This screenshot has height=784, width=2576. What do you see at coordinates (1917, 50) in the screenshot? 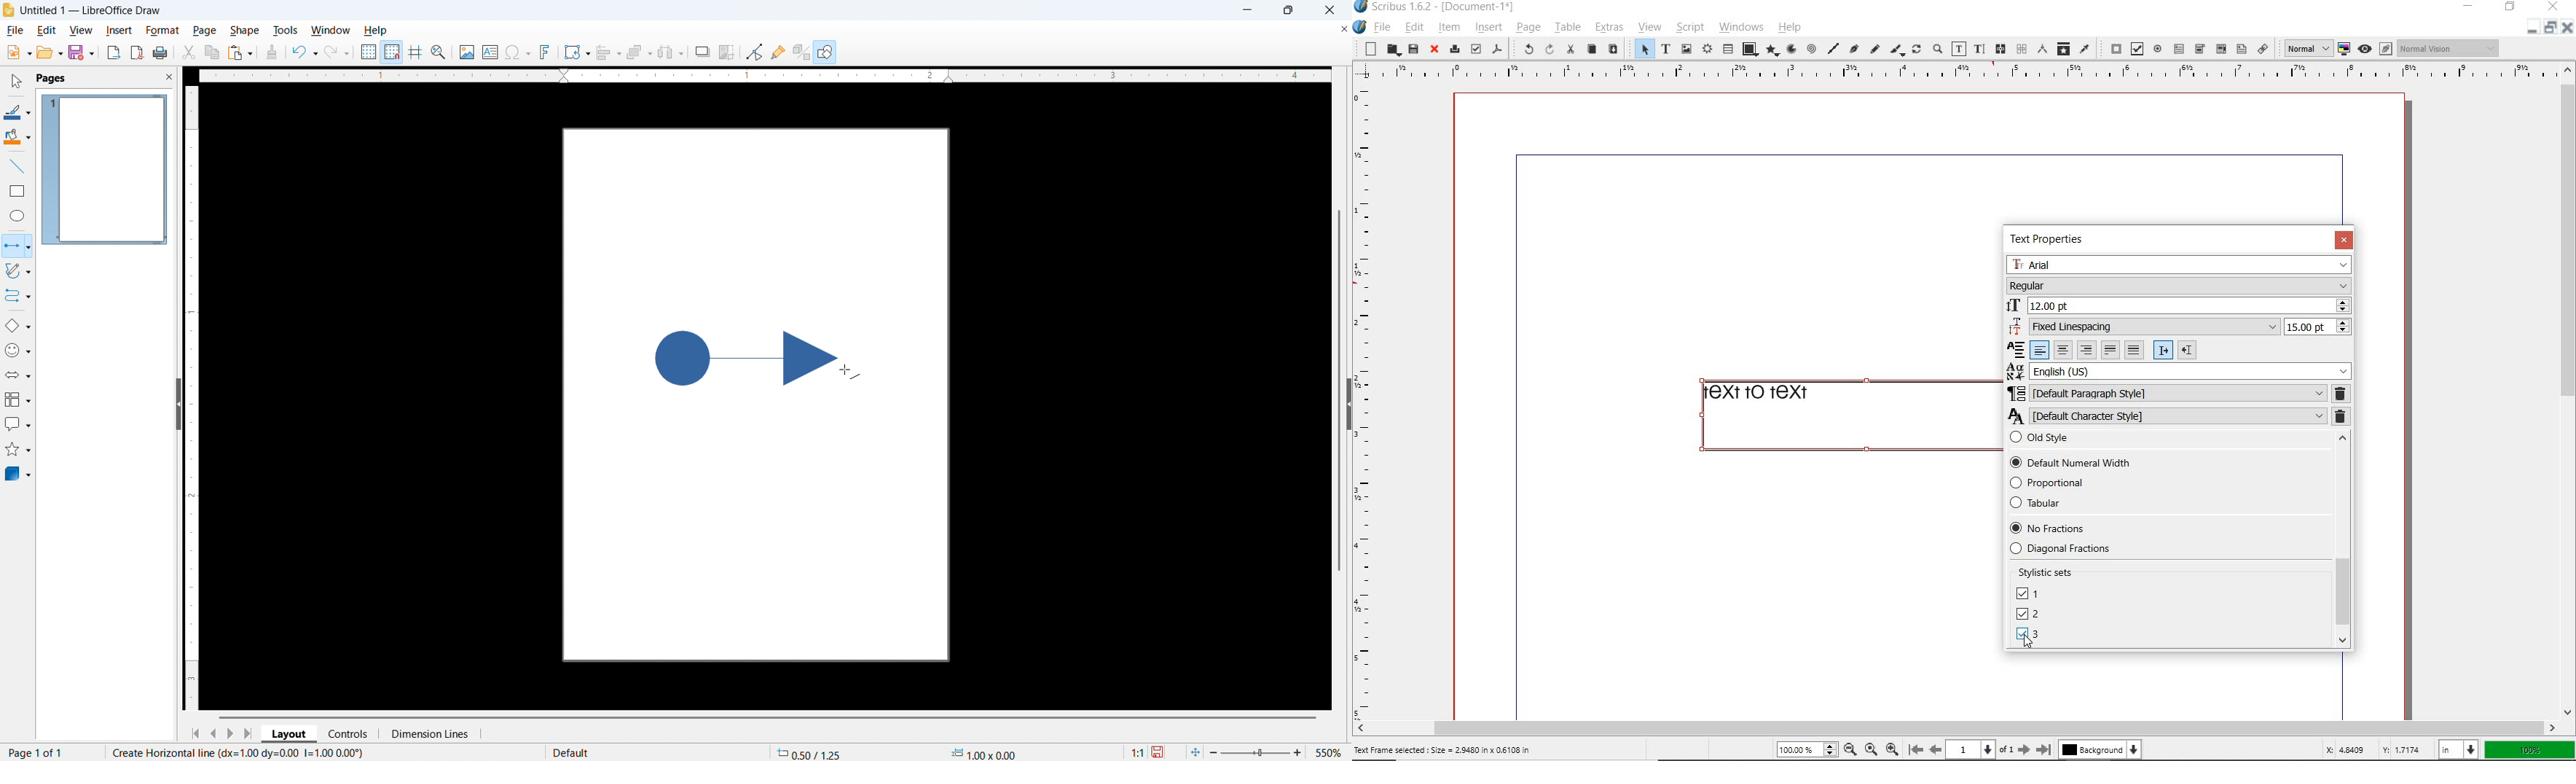
I see `rotate item` at bounding box center [1917, 50].